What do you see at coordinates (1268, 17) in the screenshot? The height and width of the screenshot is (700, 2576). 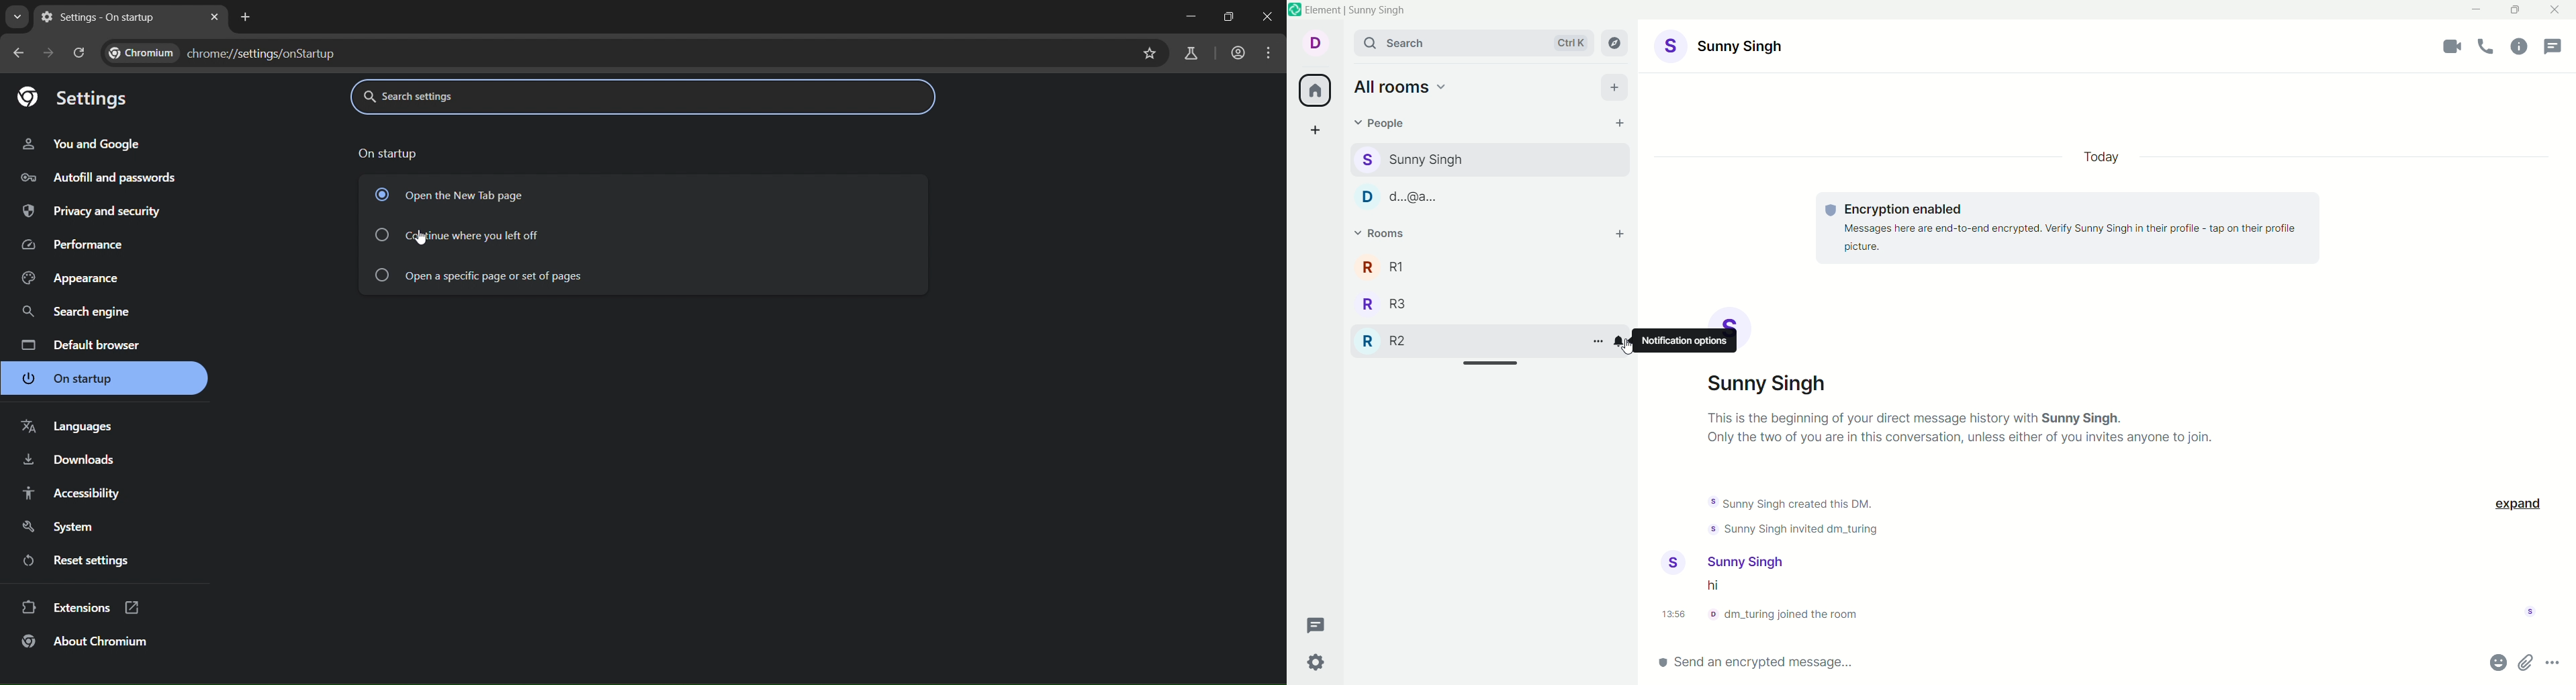 I see `close` at bounding box center [1268, 17].